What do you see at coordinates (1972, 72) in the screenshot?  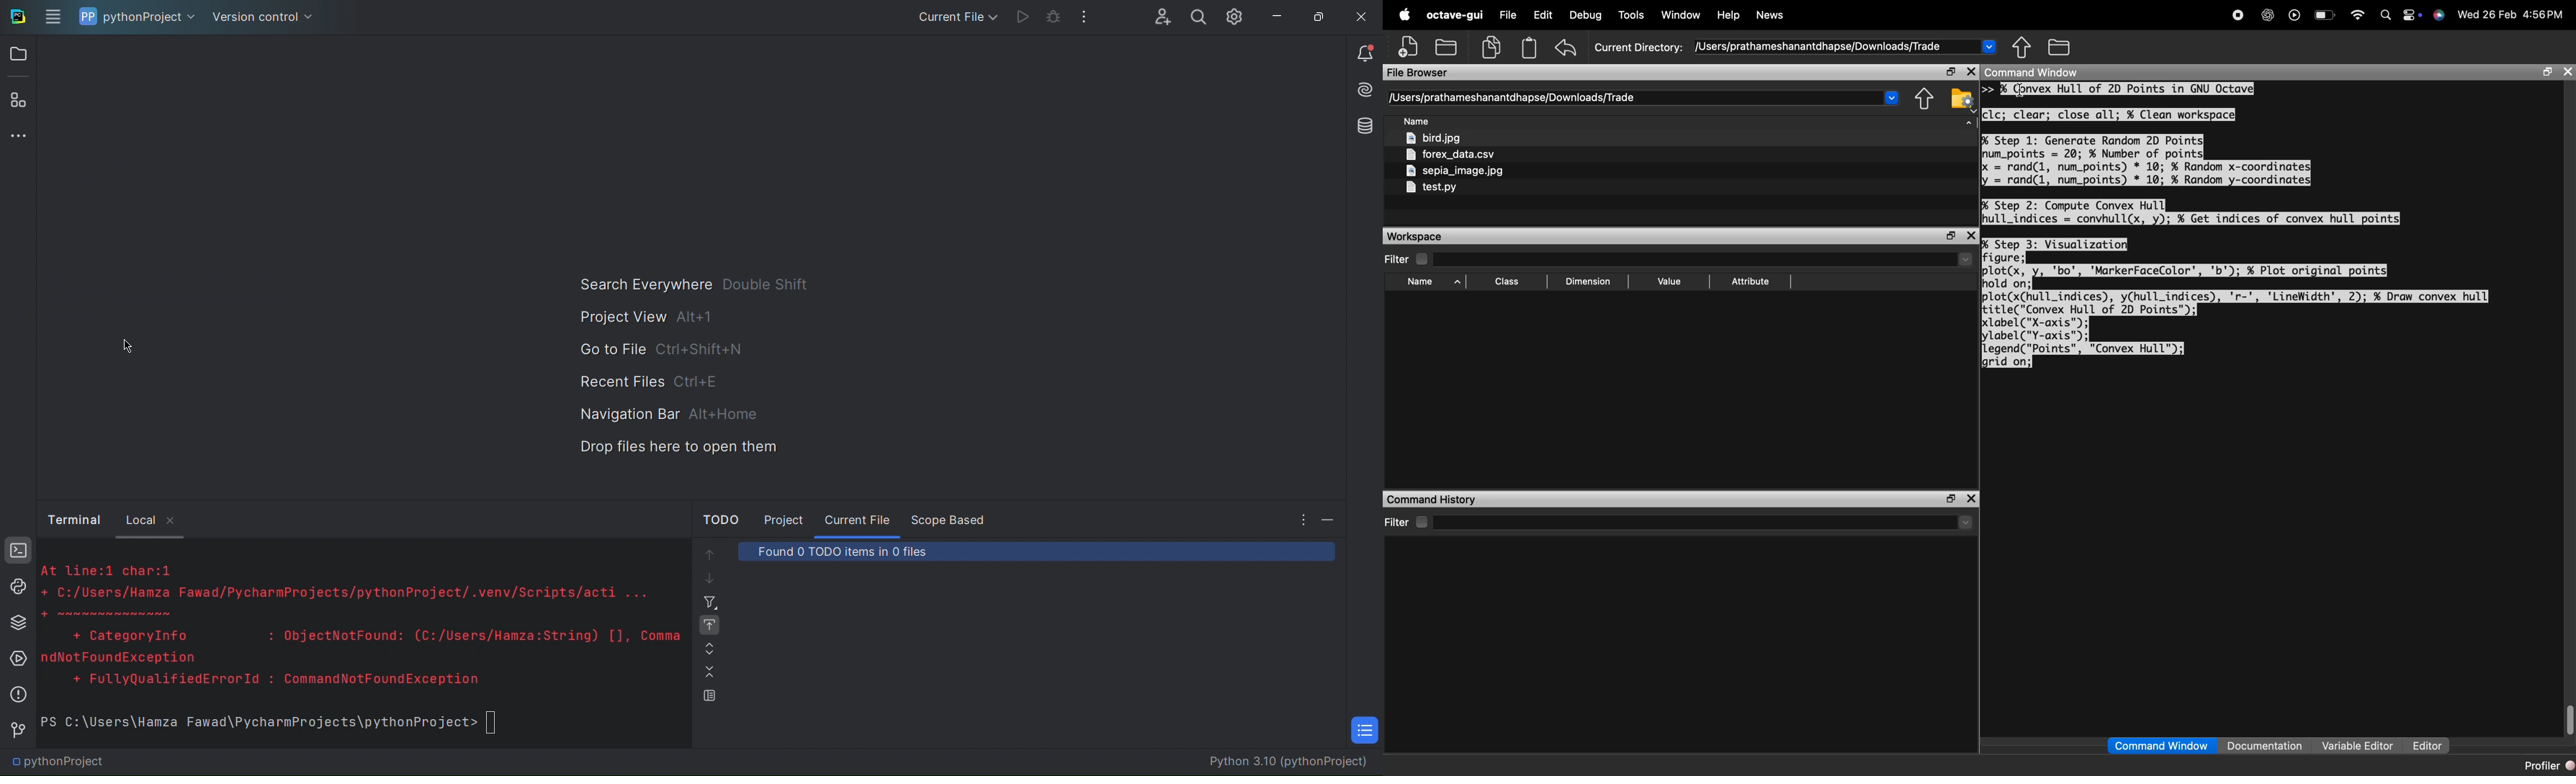 I see `close` at bounding box center [1972, 72].